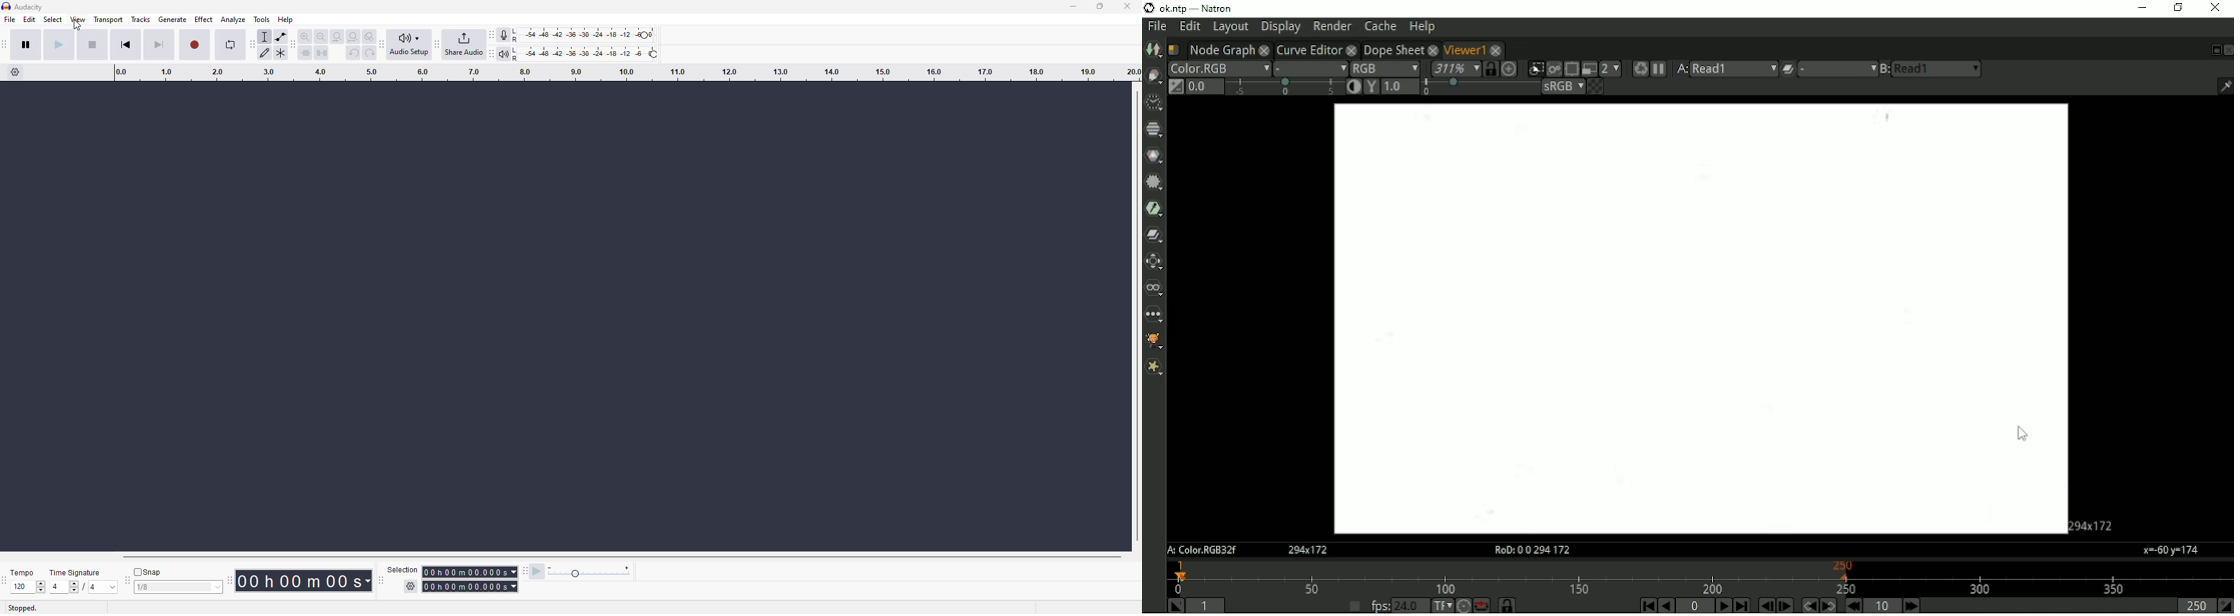 This screenshot has width=2240, height=616. What do you see at coordinates (408, 587) in the screenshot?
I see `setting` at bounding box center [408, 587].